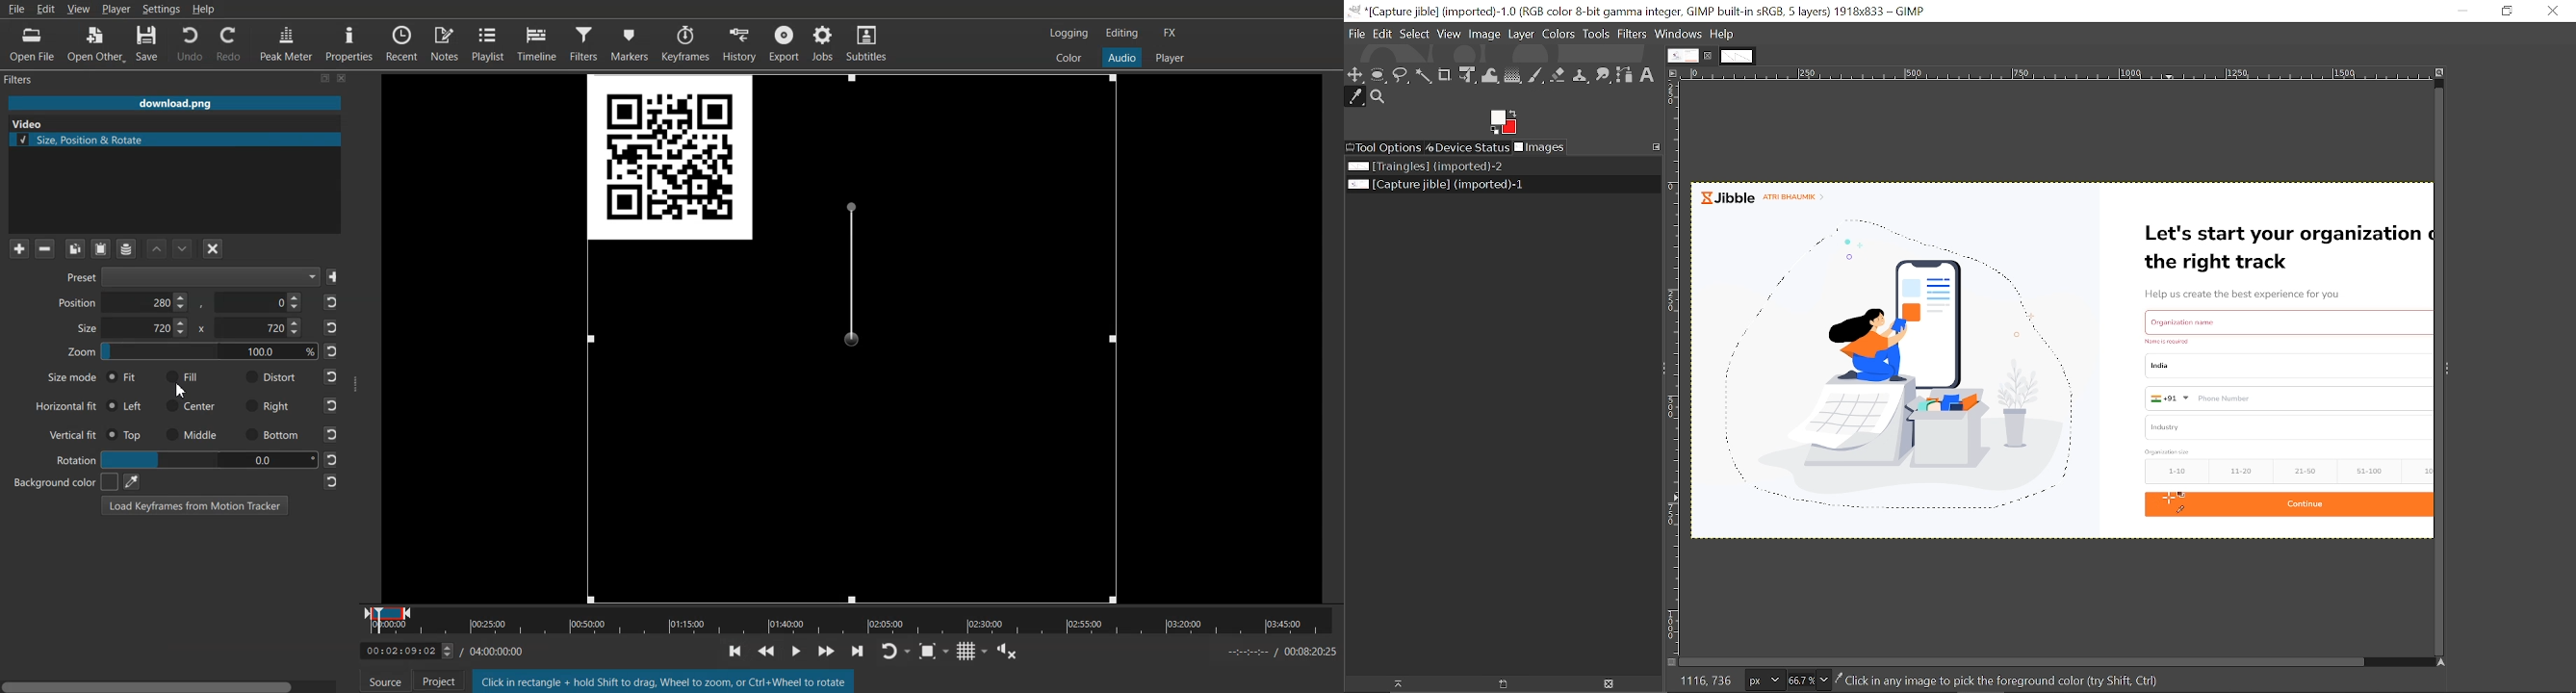 Image resolution: width=2576 pixels, height=700 pixels. Describe the element at coordinates (131, 481) in the screenshot. I see `Pic color from the screen` at that location.